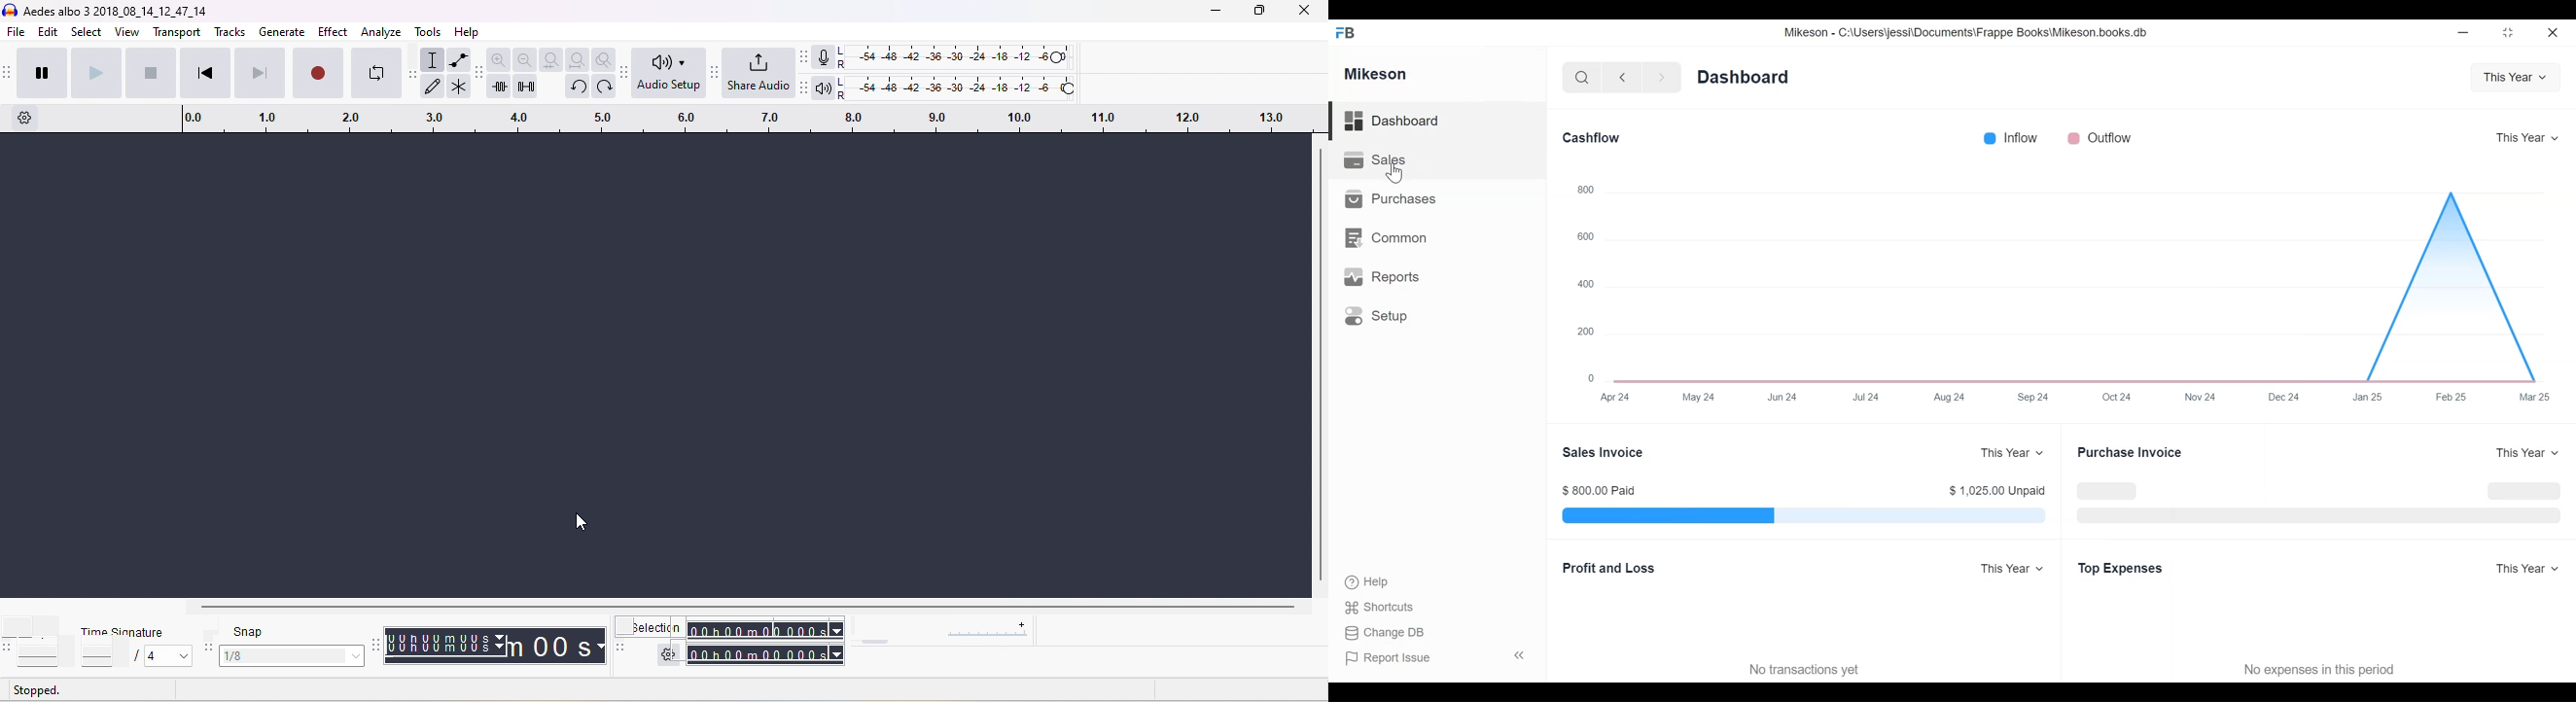 This screenshot has width=2576, height=728. Describe the element at coordinates (18, 33) in the screenshot. I see `file` at that location.